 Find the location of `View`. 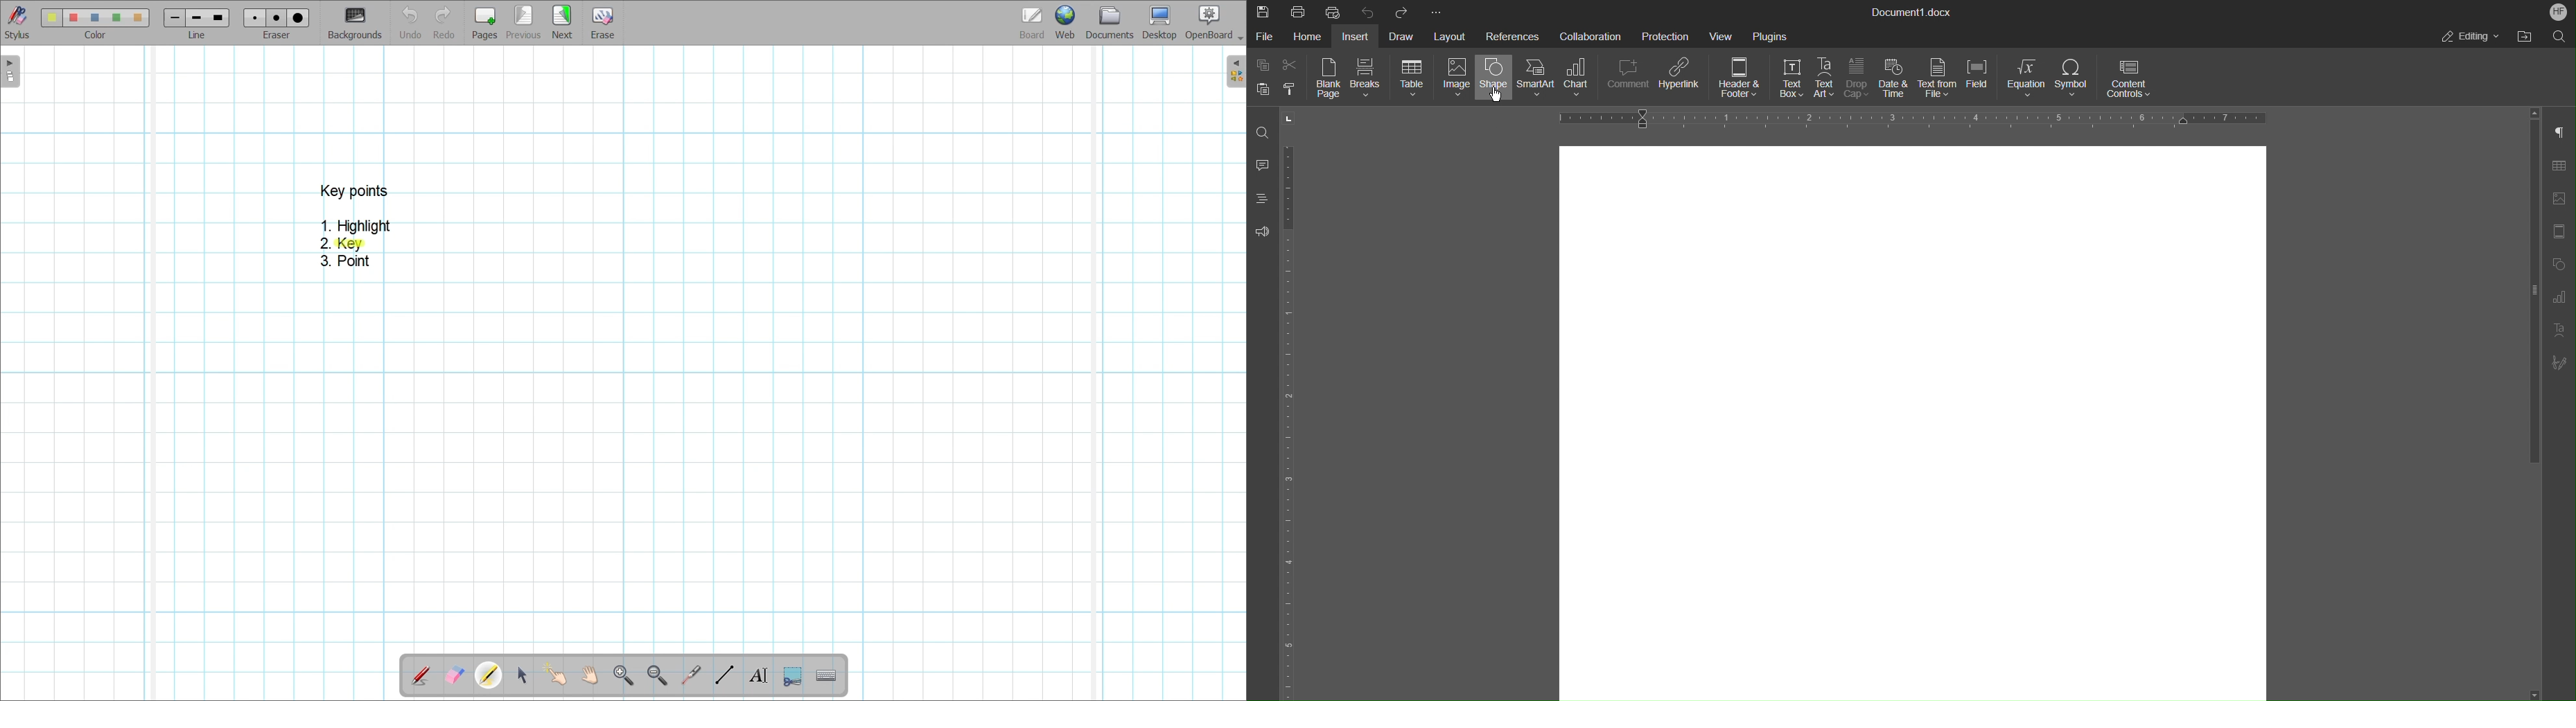

View is located at coordinates (1724, 35).